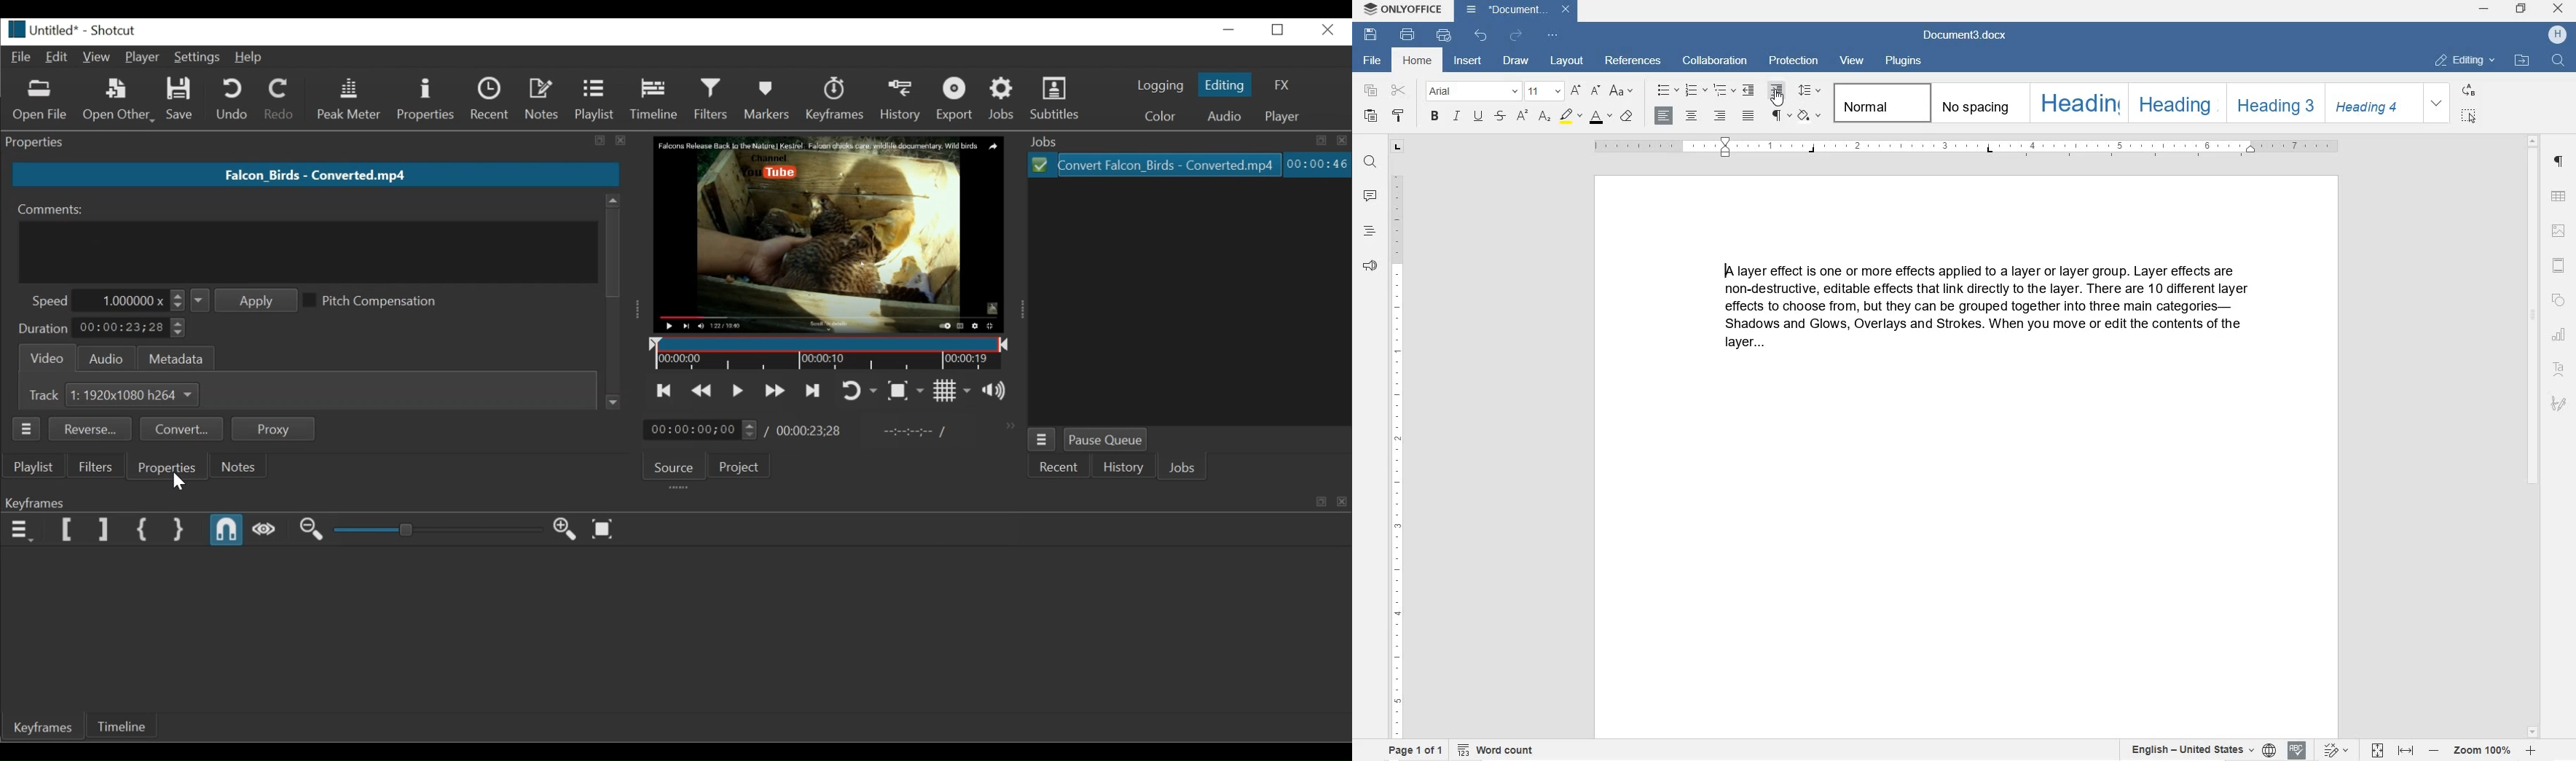  I want to click on Player, so click(142, 56).